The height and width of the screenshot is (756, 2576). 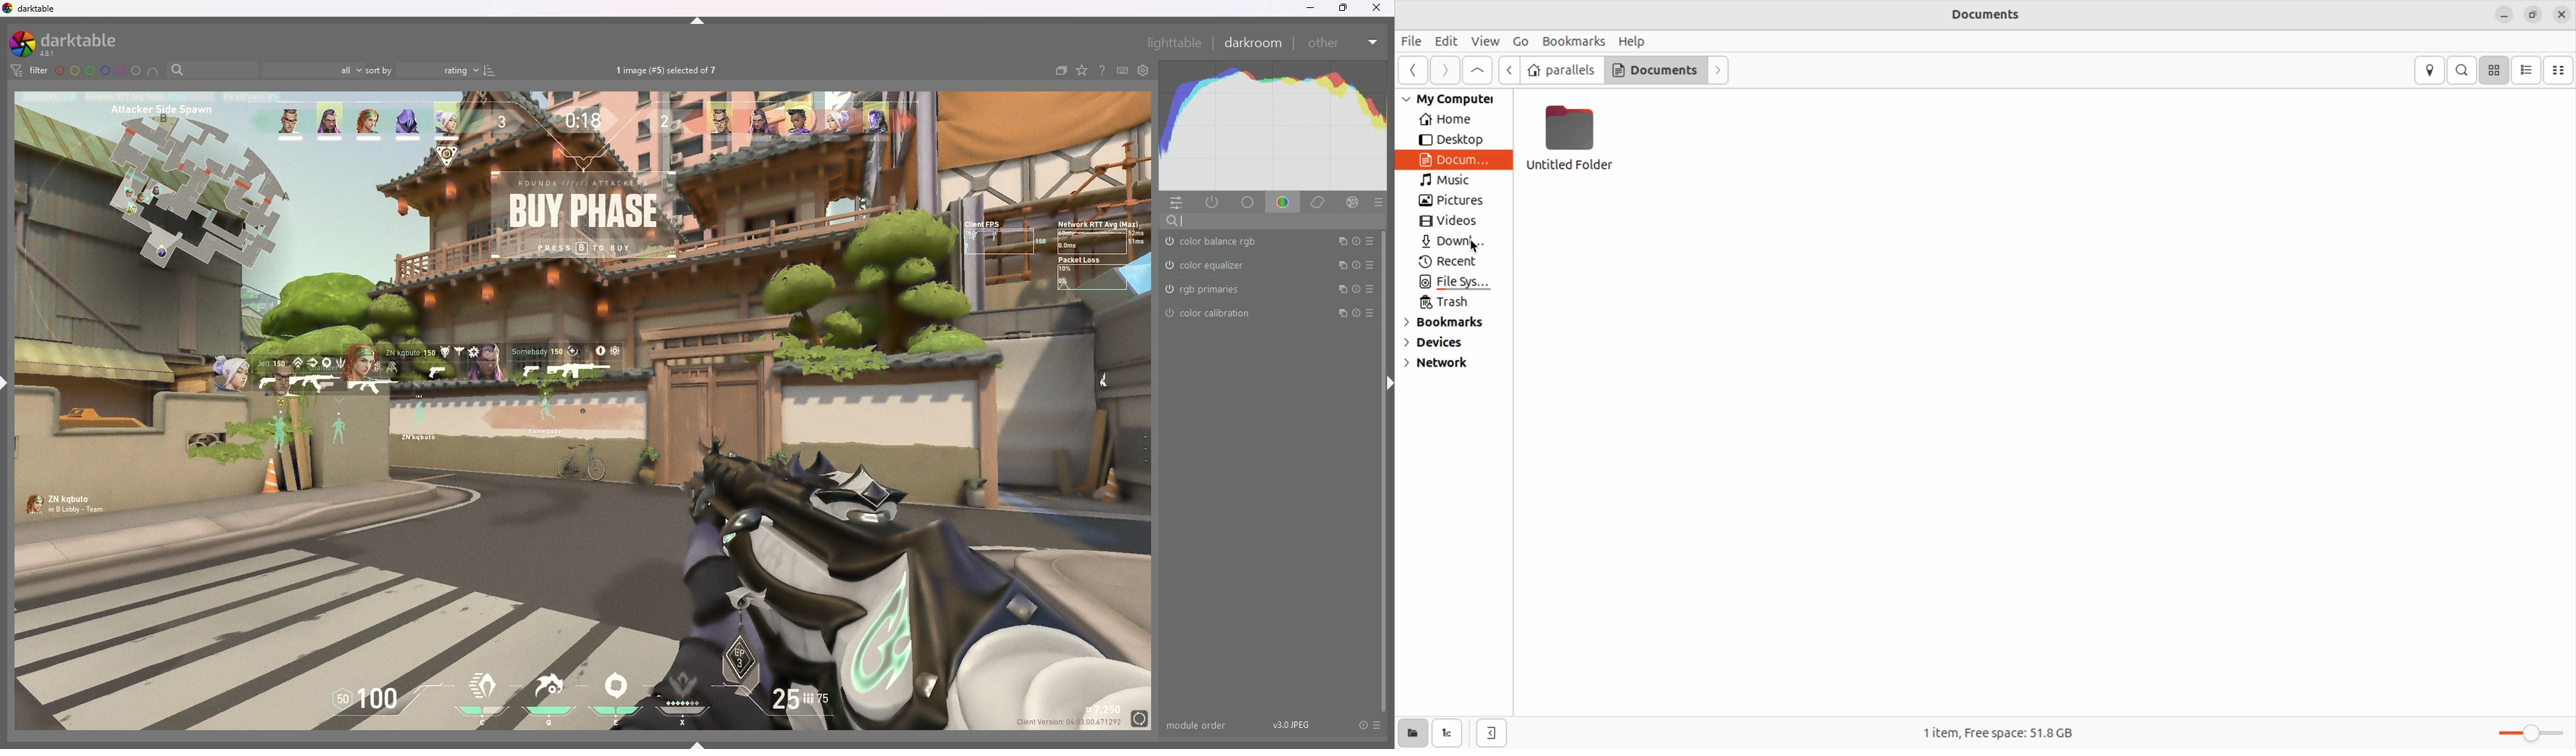 I want to click on close, so click(x=1376, y=7).